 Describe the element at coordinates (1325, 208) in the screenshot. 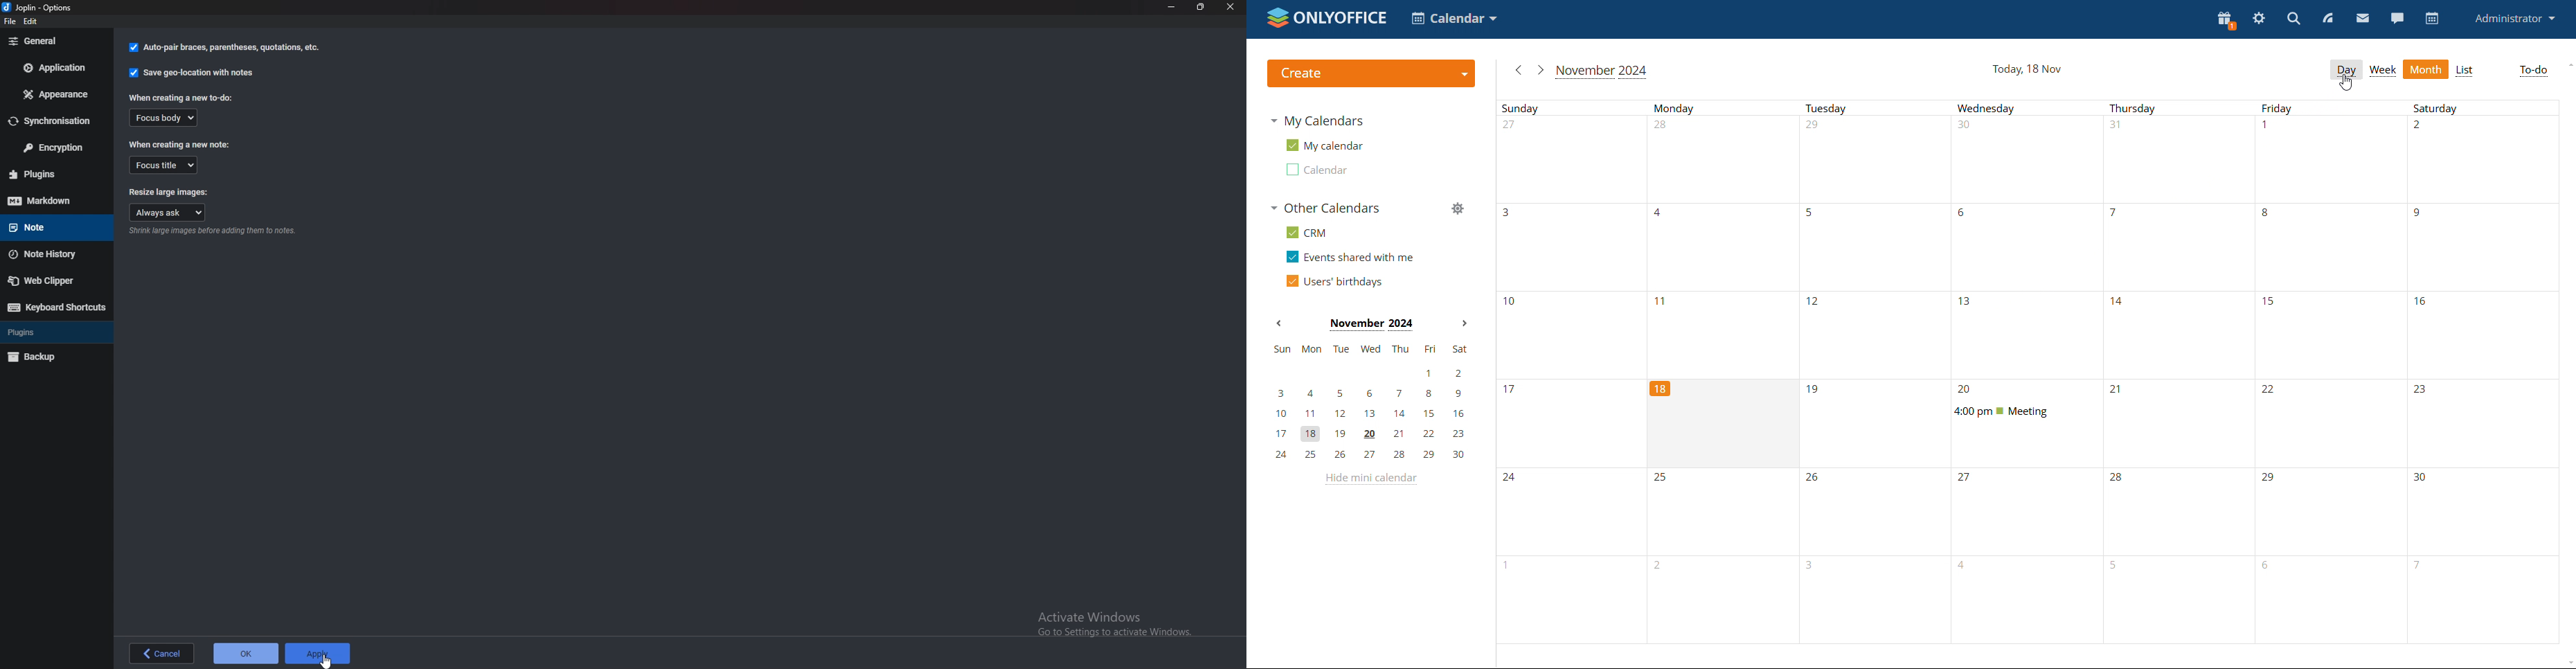

I see `other calendars` at that location.